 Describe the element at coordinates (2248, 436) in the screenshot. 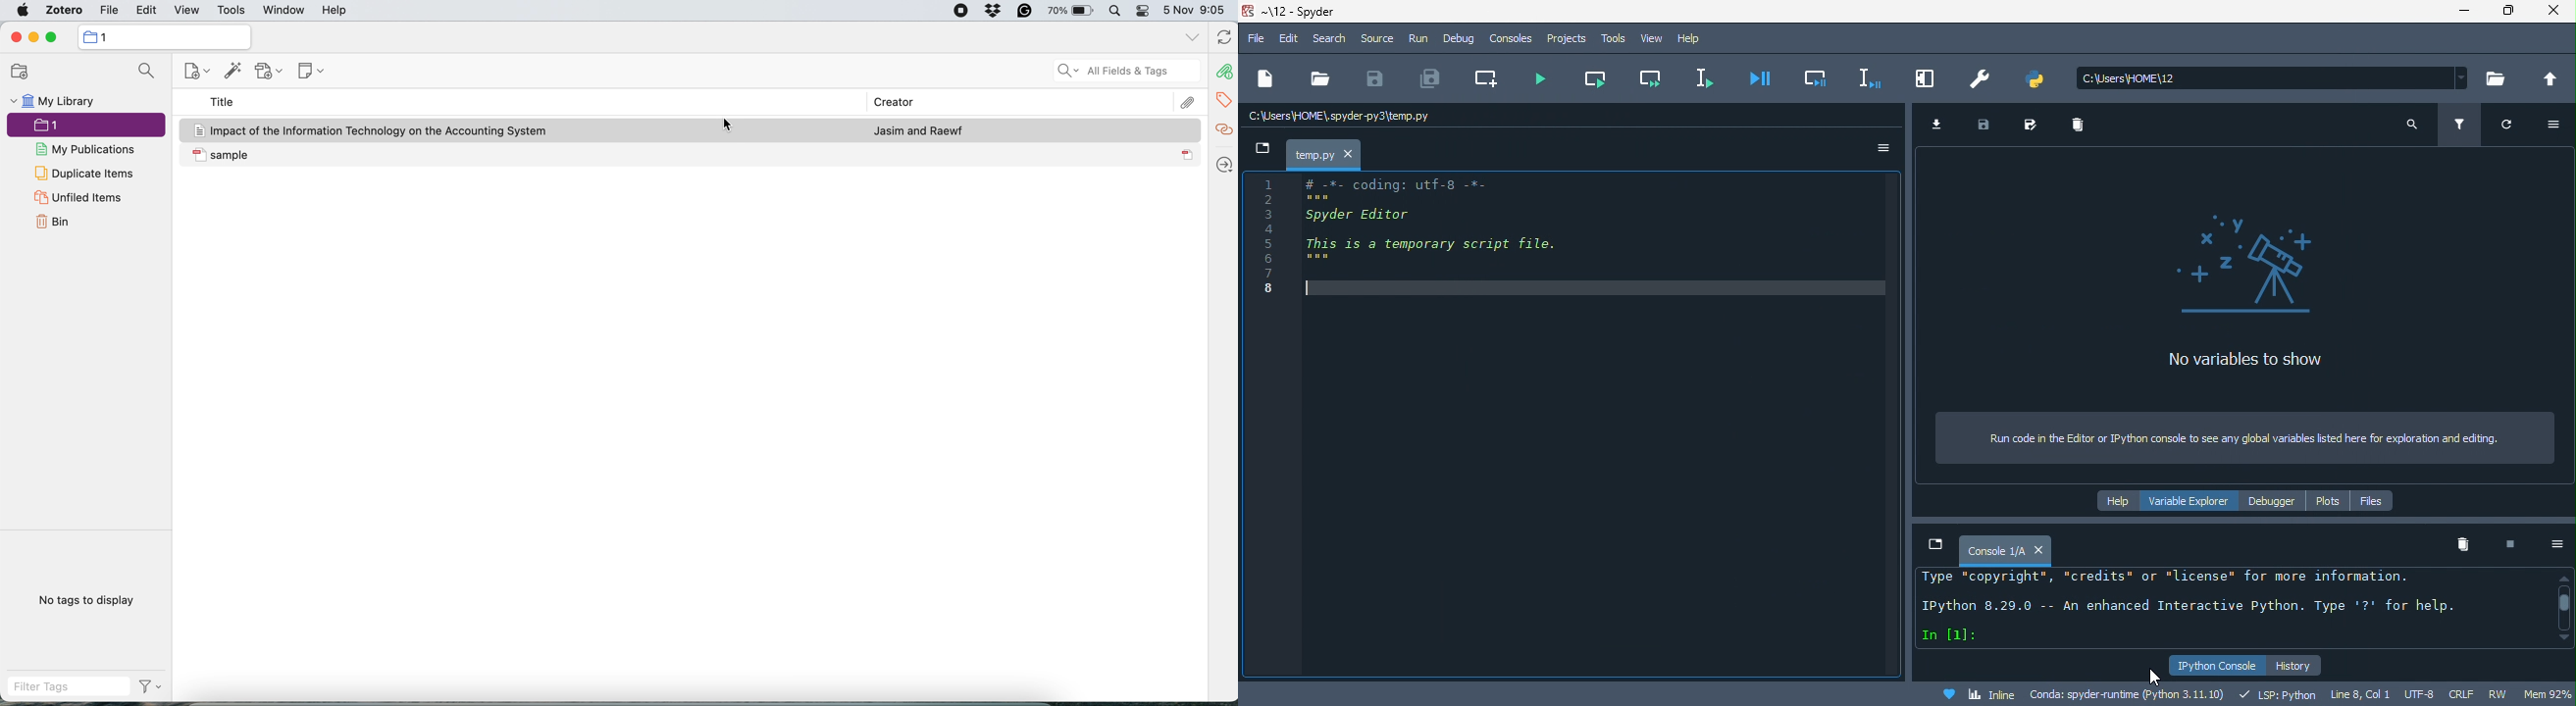

I see `run code in the editor` at that location.